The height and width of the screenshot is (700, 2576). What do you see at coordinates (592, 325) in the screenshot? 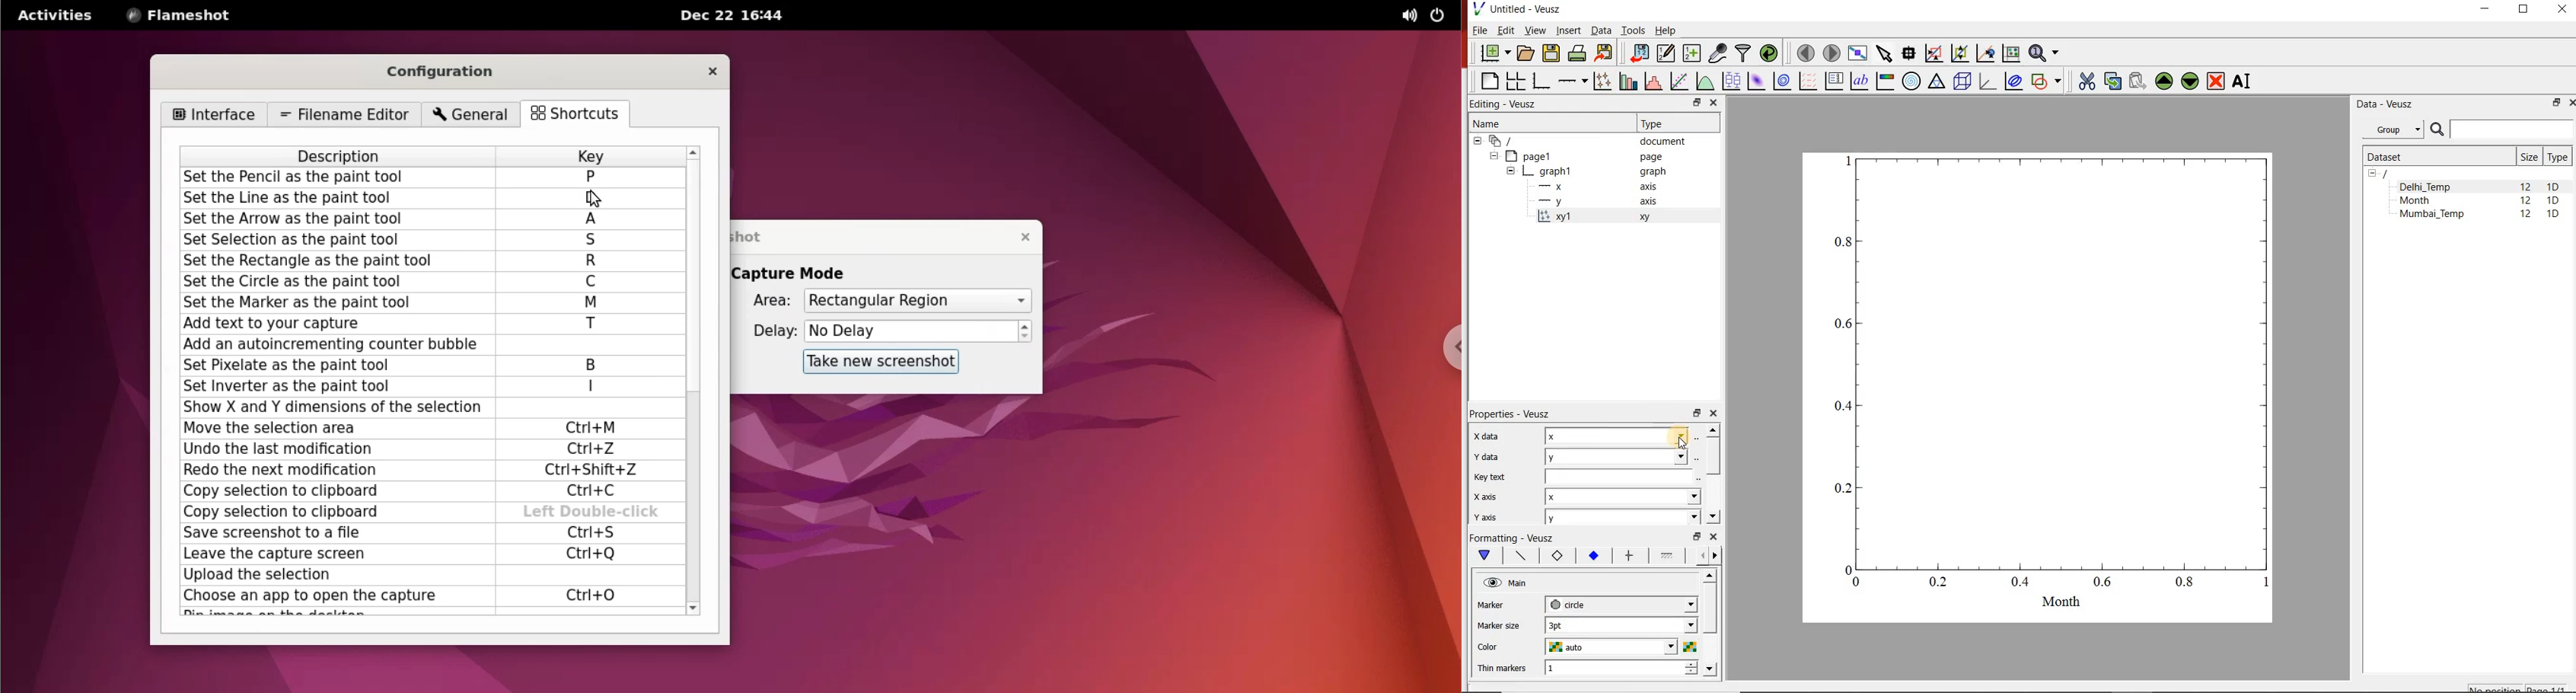
I see `T ` at bounding box center [592, 325].